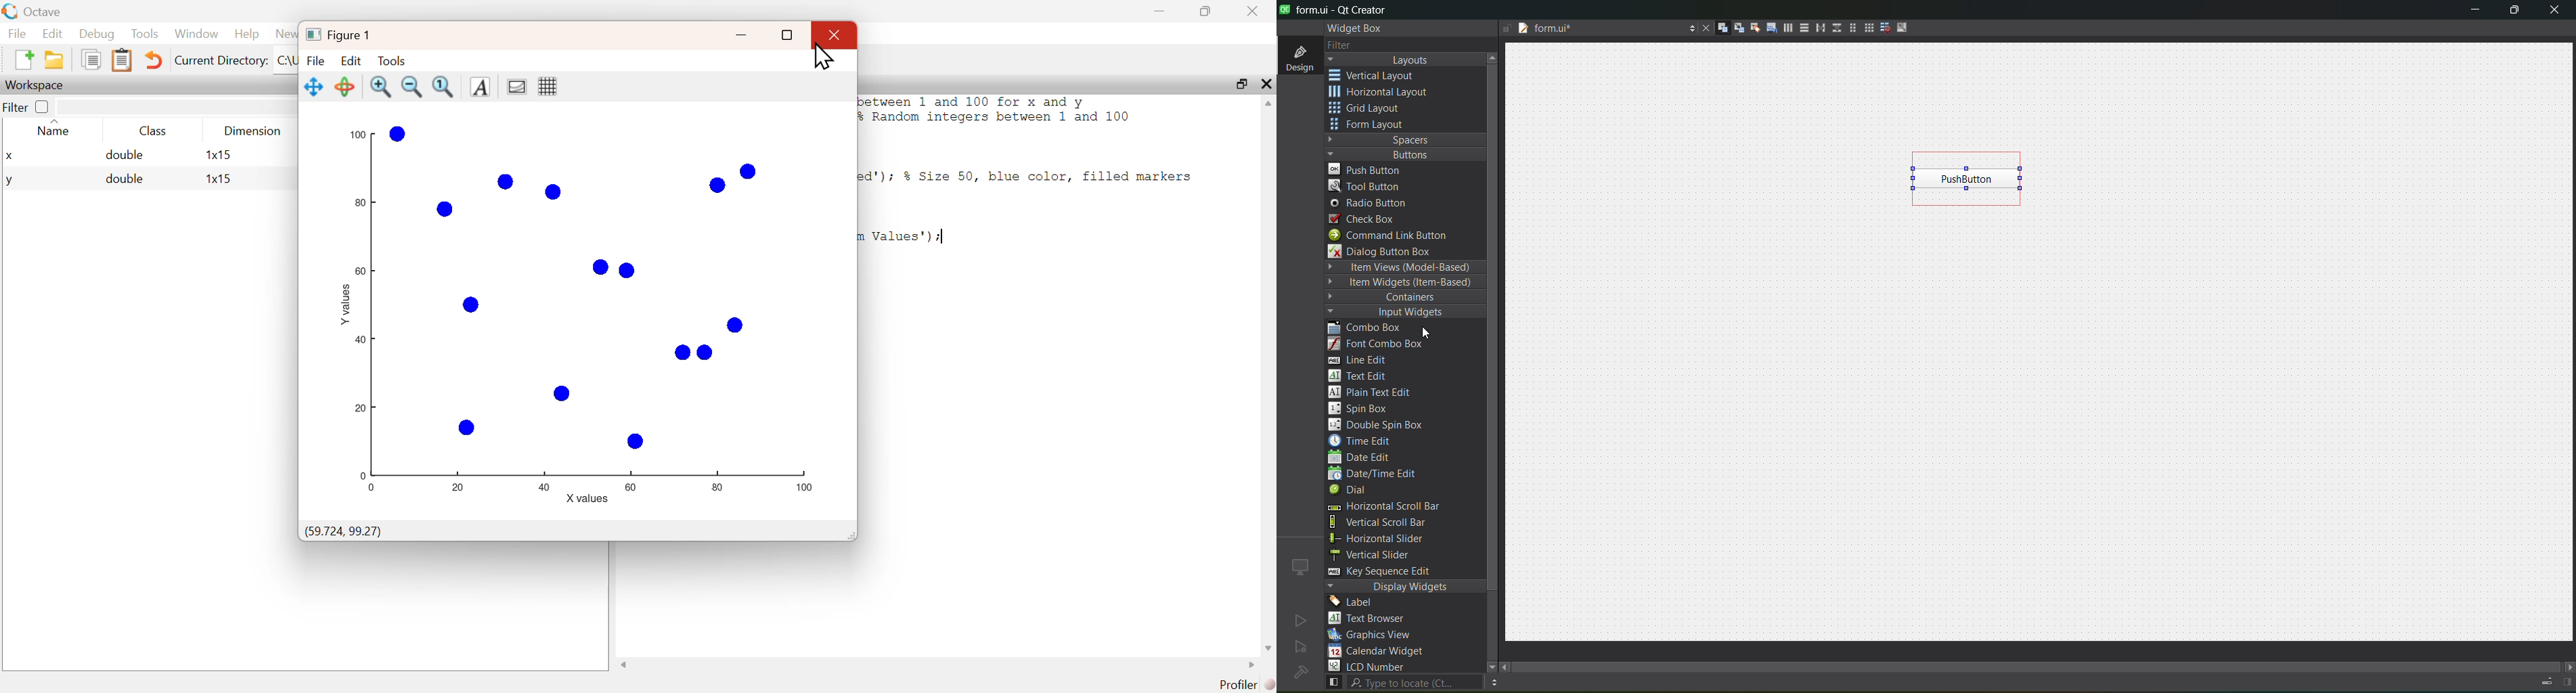 This screenshot has width=2576, height=700. I want to click on Rotate tool, so click(346, 86).